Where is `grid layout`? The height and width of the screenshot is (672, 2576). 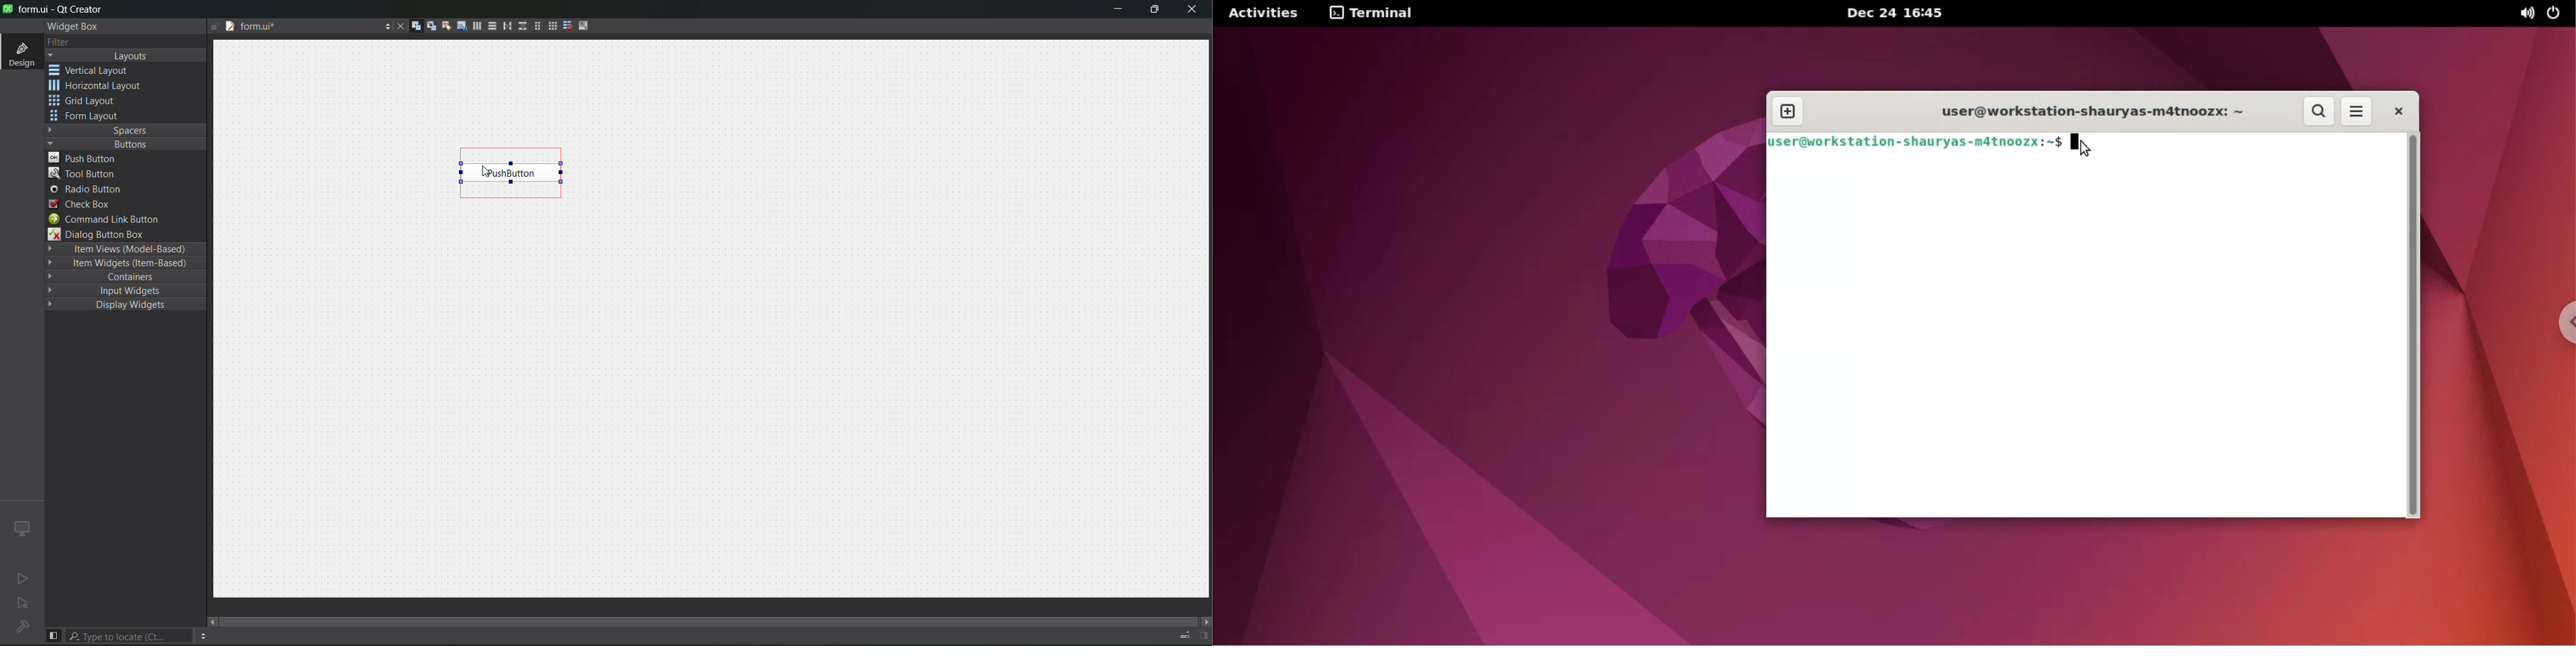 grid layout is located at coordinates (86, 102).